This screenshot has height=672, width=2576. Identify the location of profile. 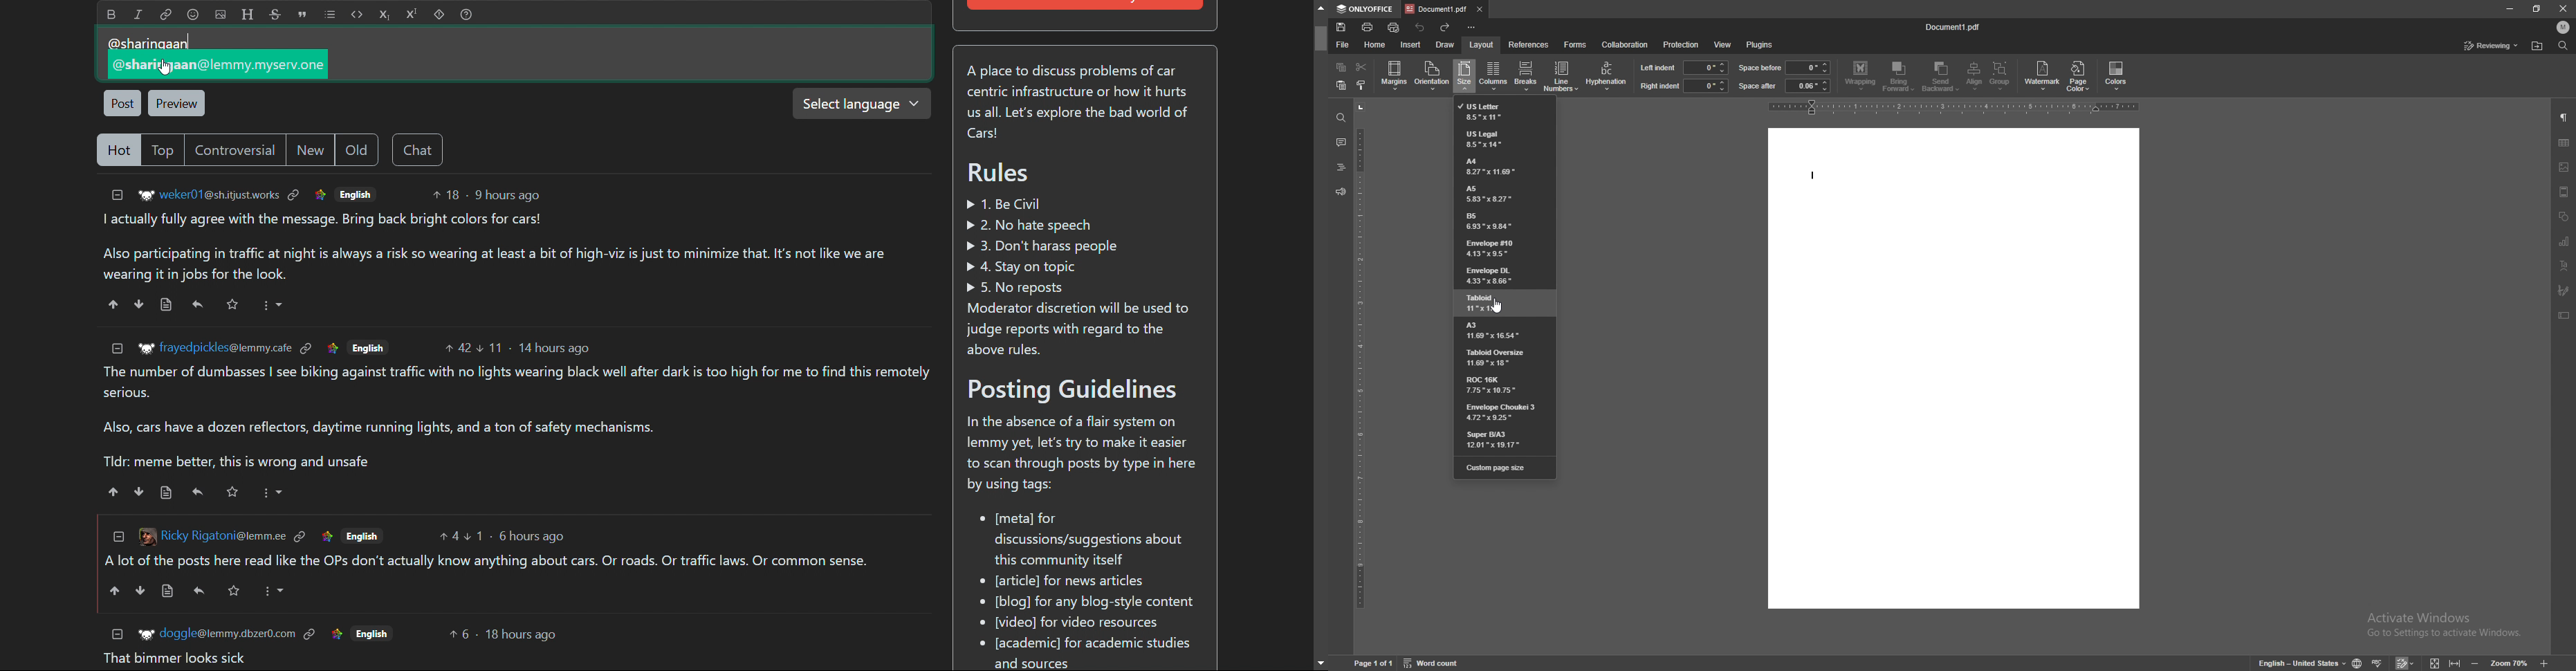
(2565, 27).